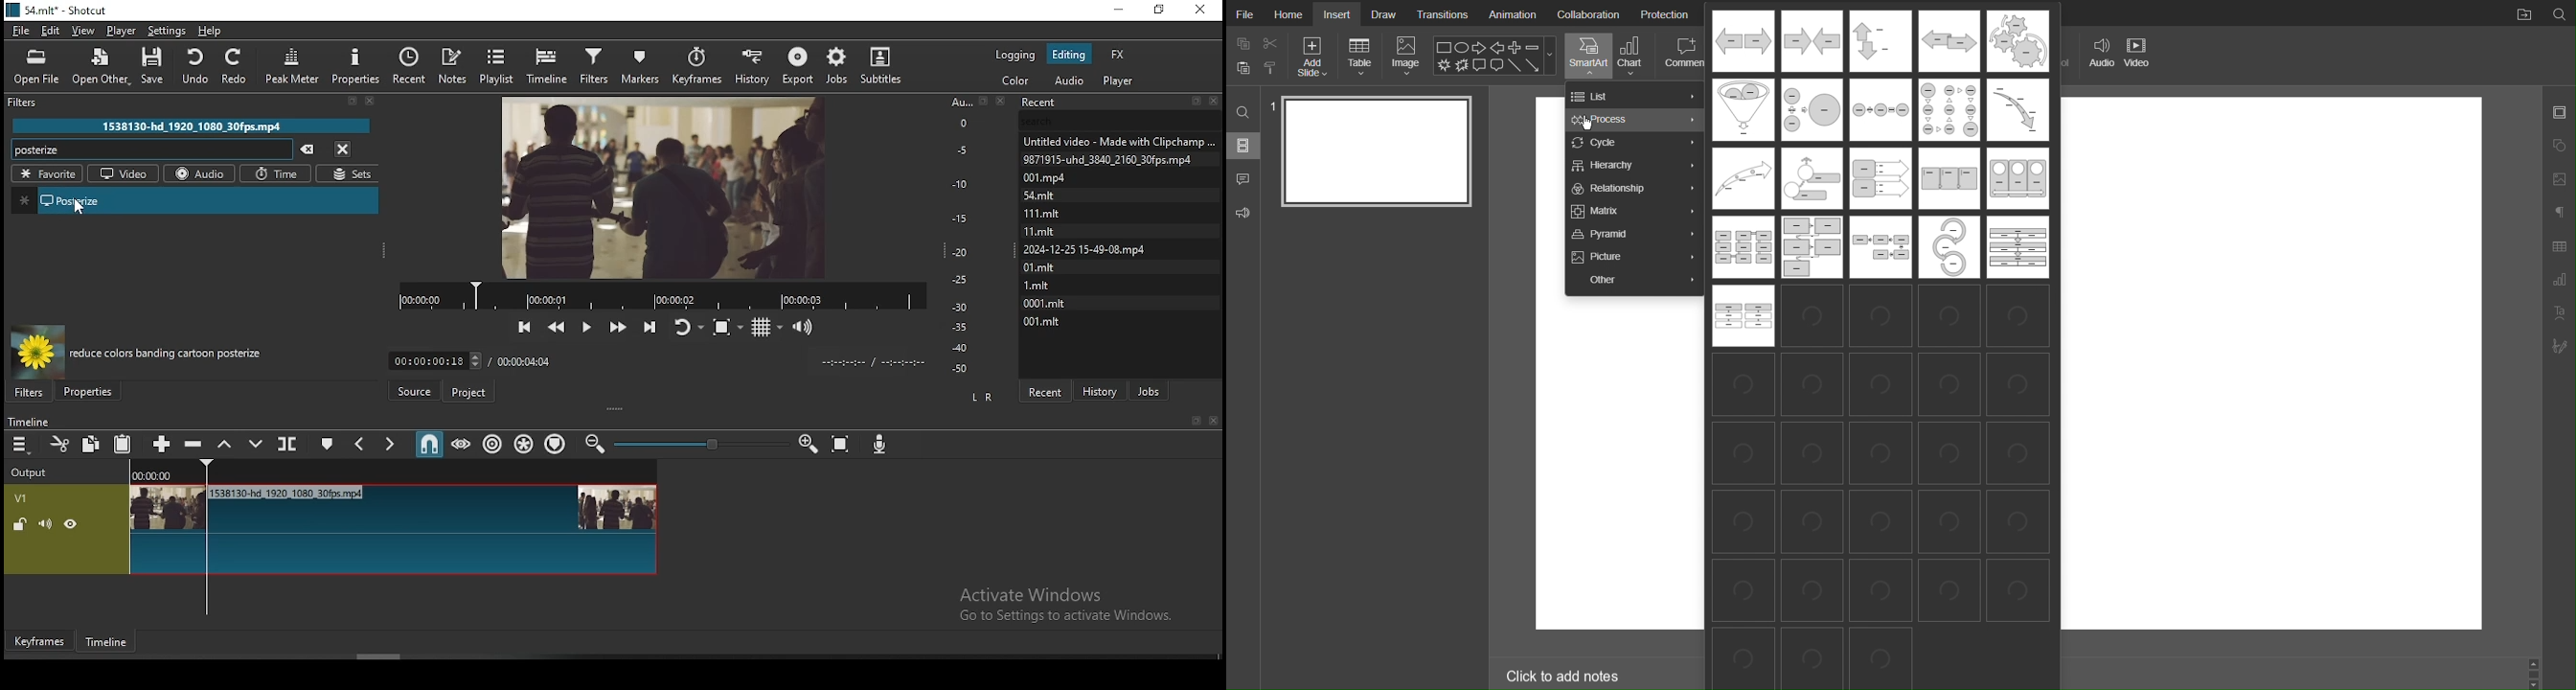 Image resolution: width=2576 pixels, height=700 pixels. What do you see at coordinates (1633, 57) in the screenshot?
I see `Chart` at bounding box center [1633, 57].